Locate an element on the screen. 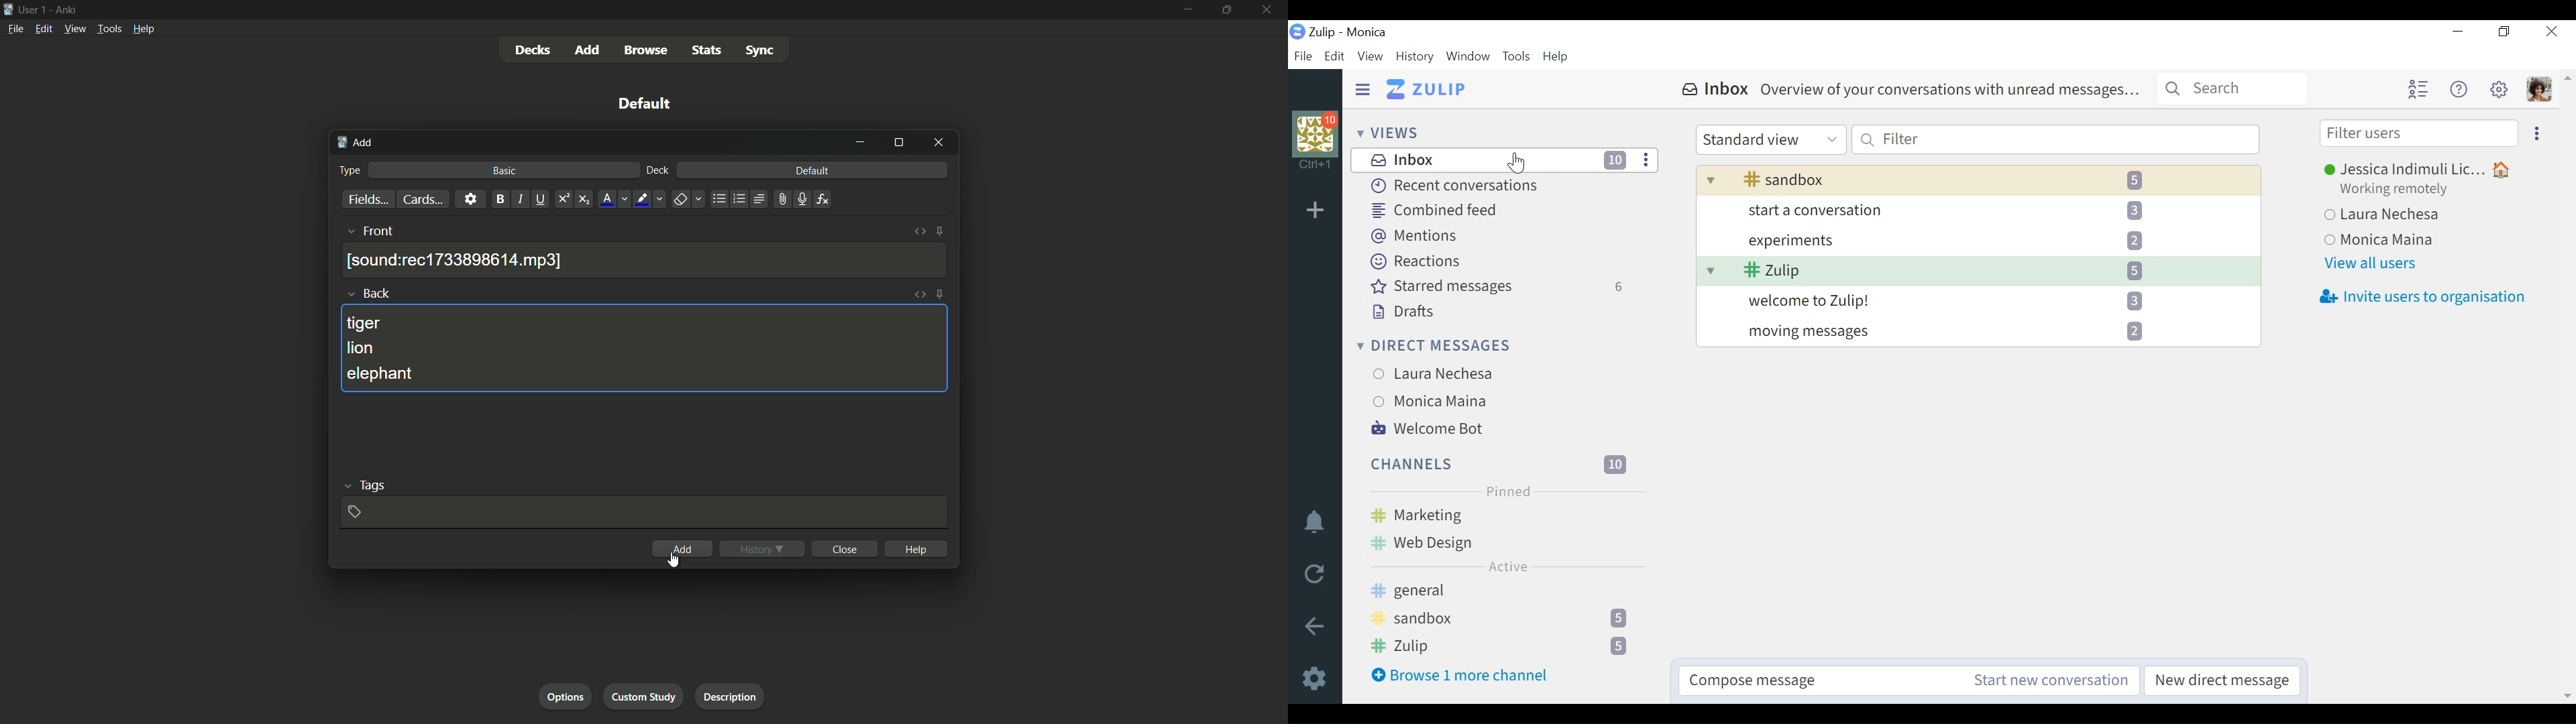 The height and width of the screenshot is (728, 2576). highlight text is located at coordinates (641, 199).